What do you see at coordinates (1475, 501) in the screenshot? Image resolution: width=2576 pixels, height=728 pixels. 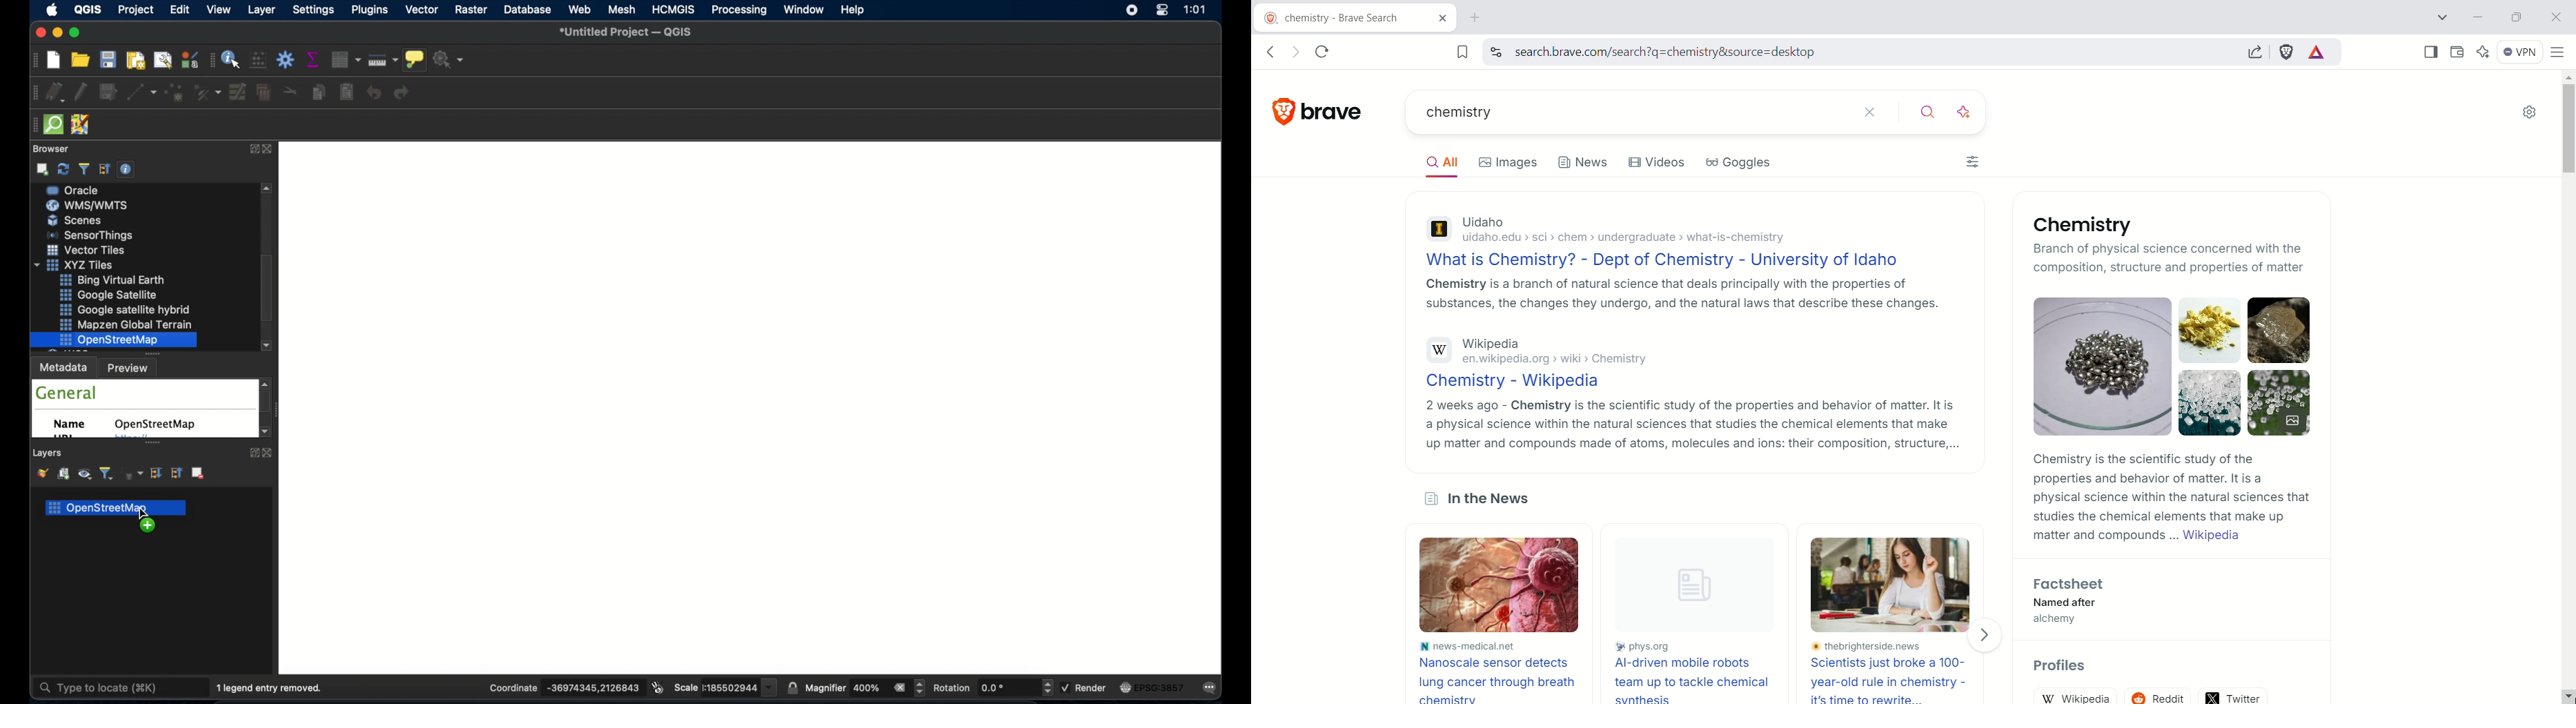 I see `In the News` at bounding box center [1475, 501].